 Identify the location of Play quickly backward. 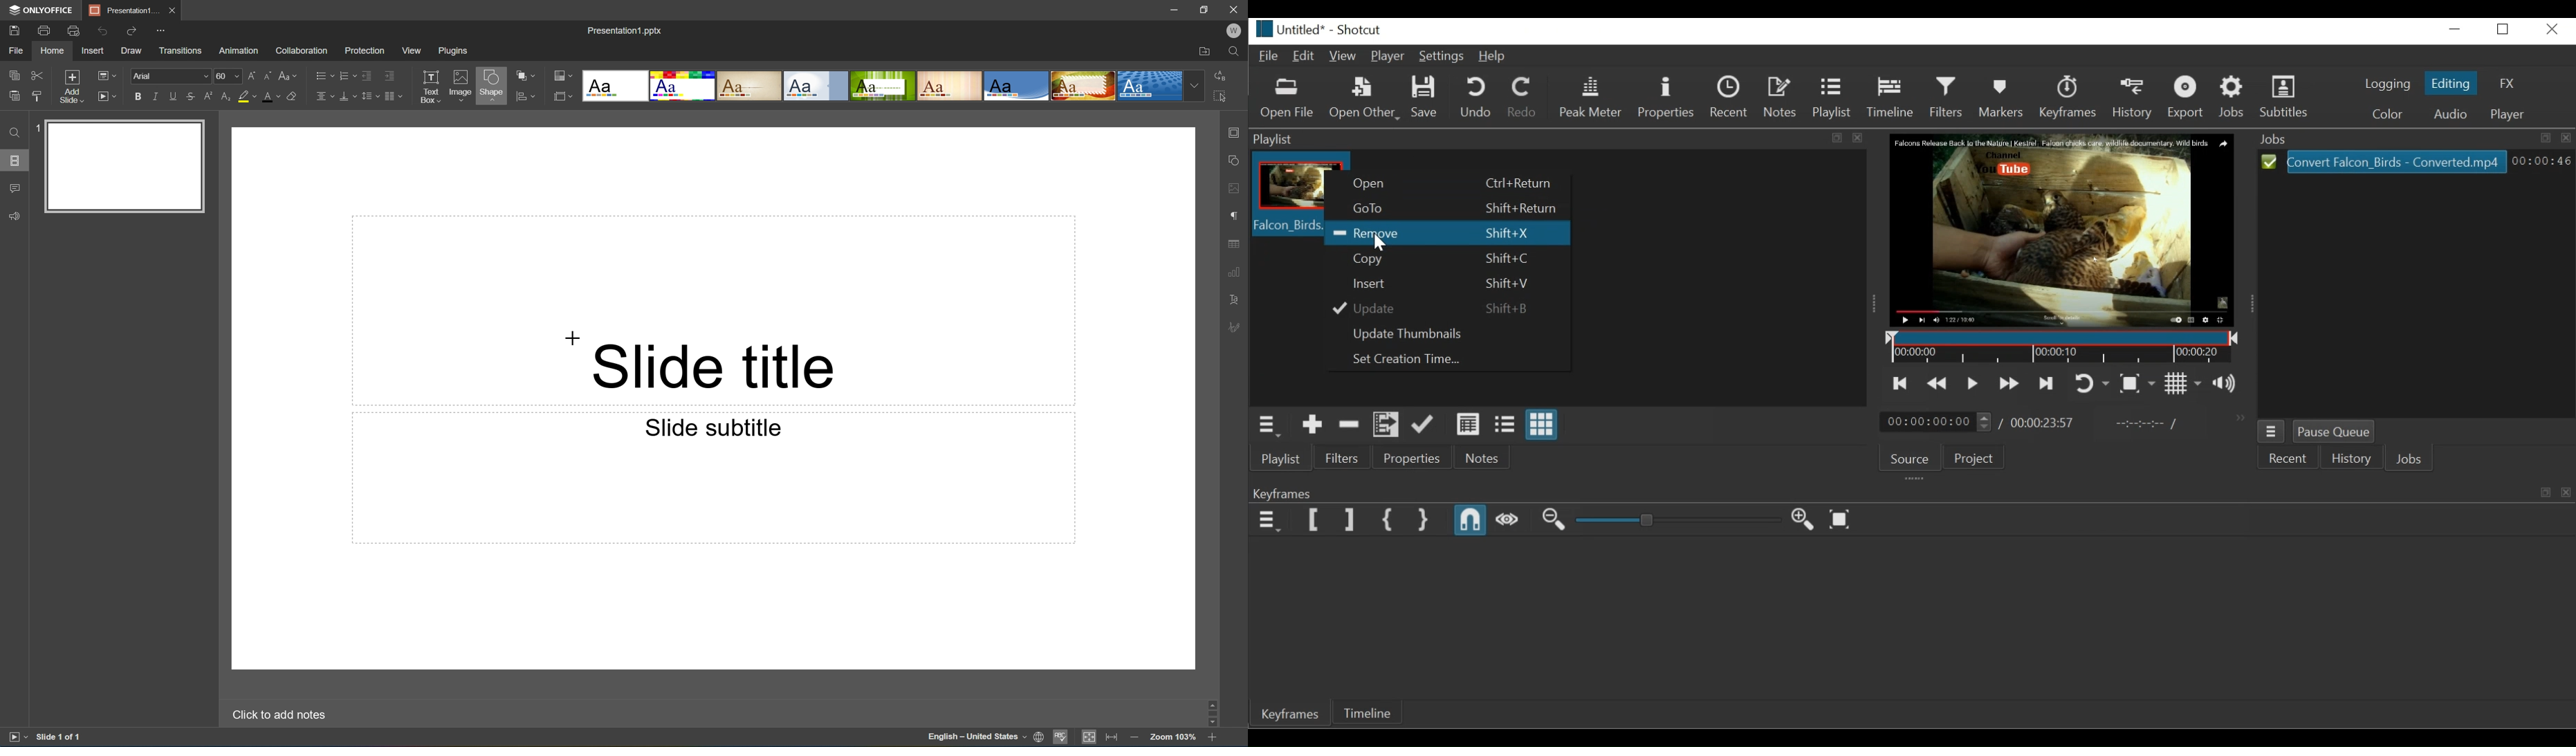
(1938, 383).